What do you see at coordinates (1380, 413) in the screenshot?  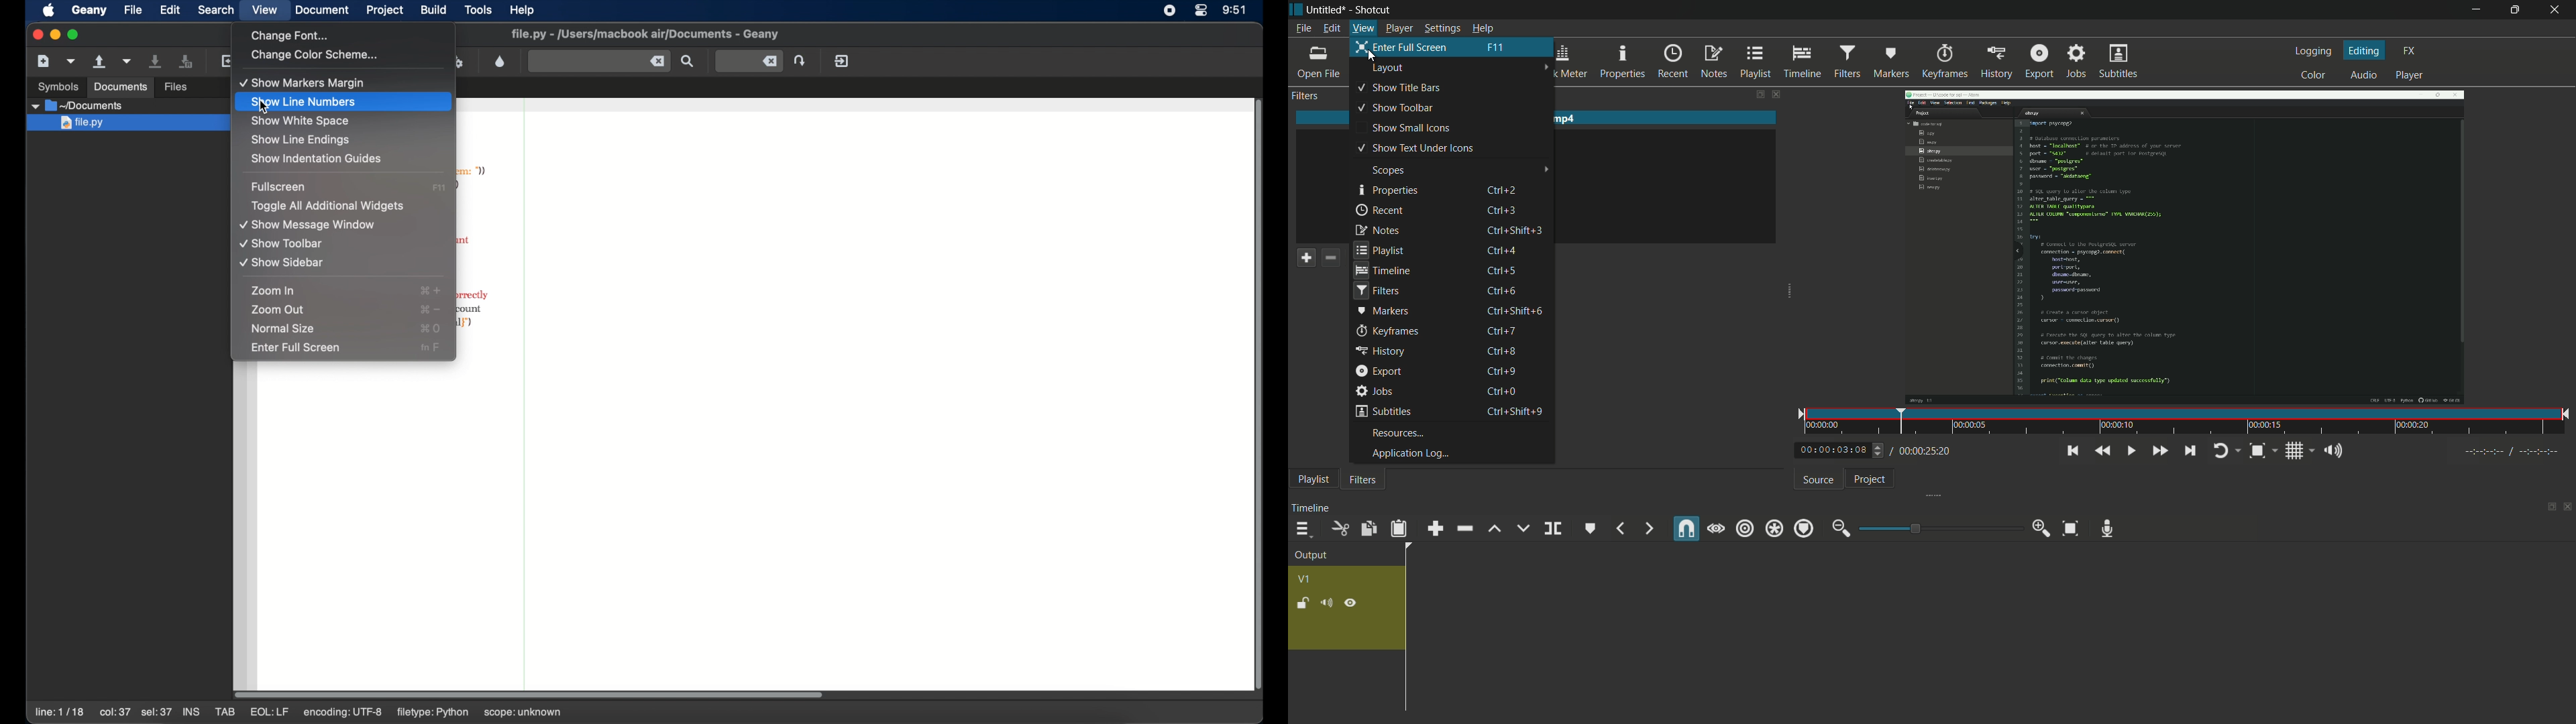 I see `subtitles` at bounding box center [1380, 413].